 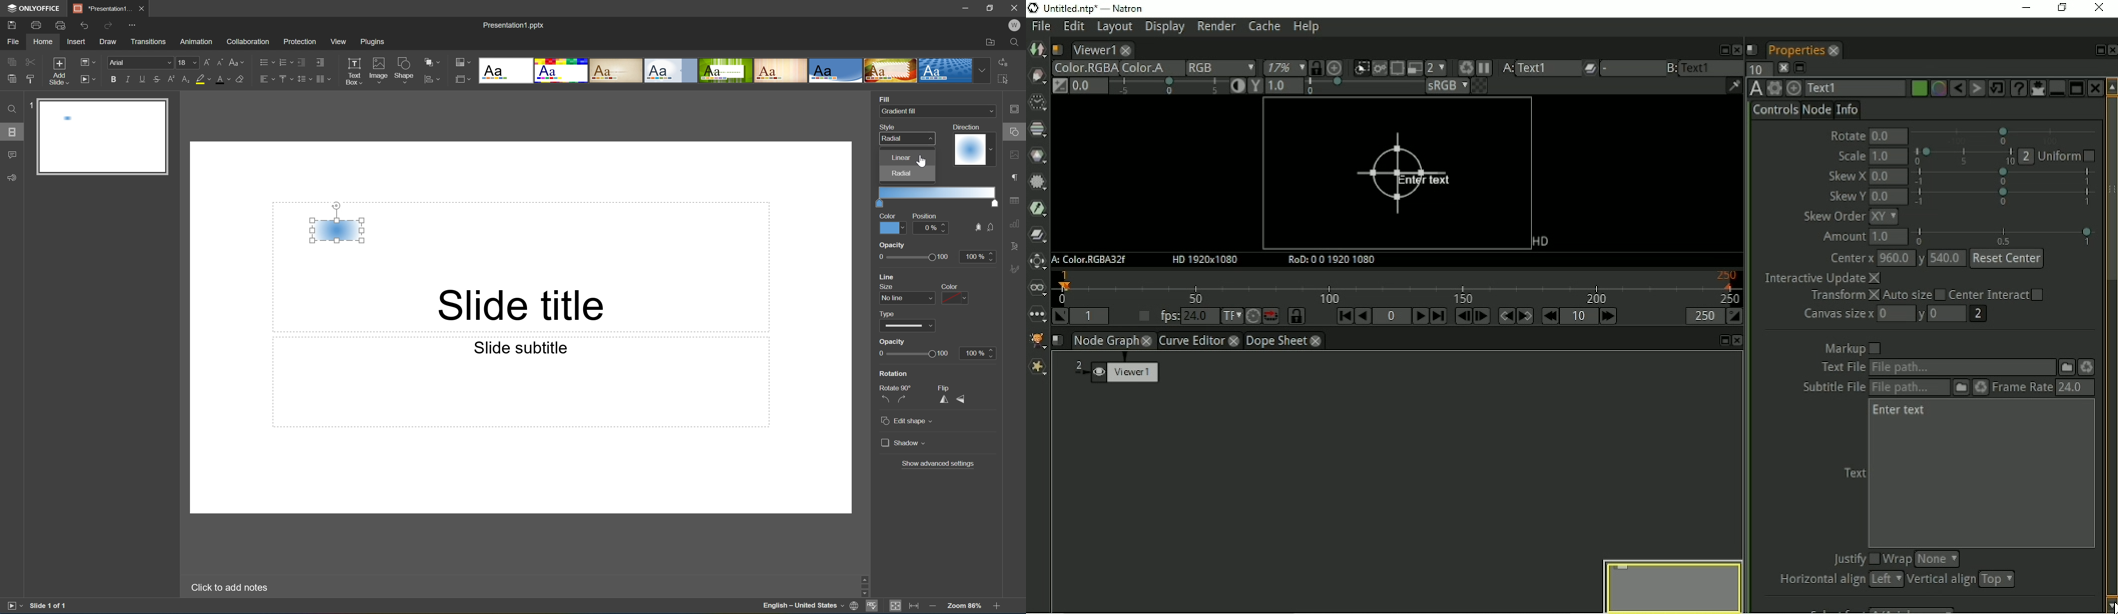 What do you see at coordinates (896, 387) in the screenshot?
I see `Rotate 90°` at bounding box center [896, 387].